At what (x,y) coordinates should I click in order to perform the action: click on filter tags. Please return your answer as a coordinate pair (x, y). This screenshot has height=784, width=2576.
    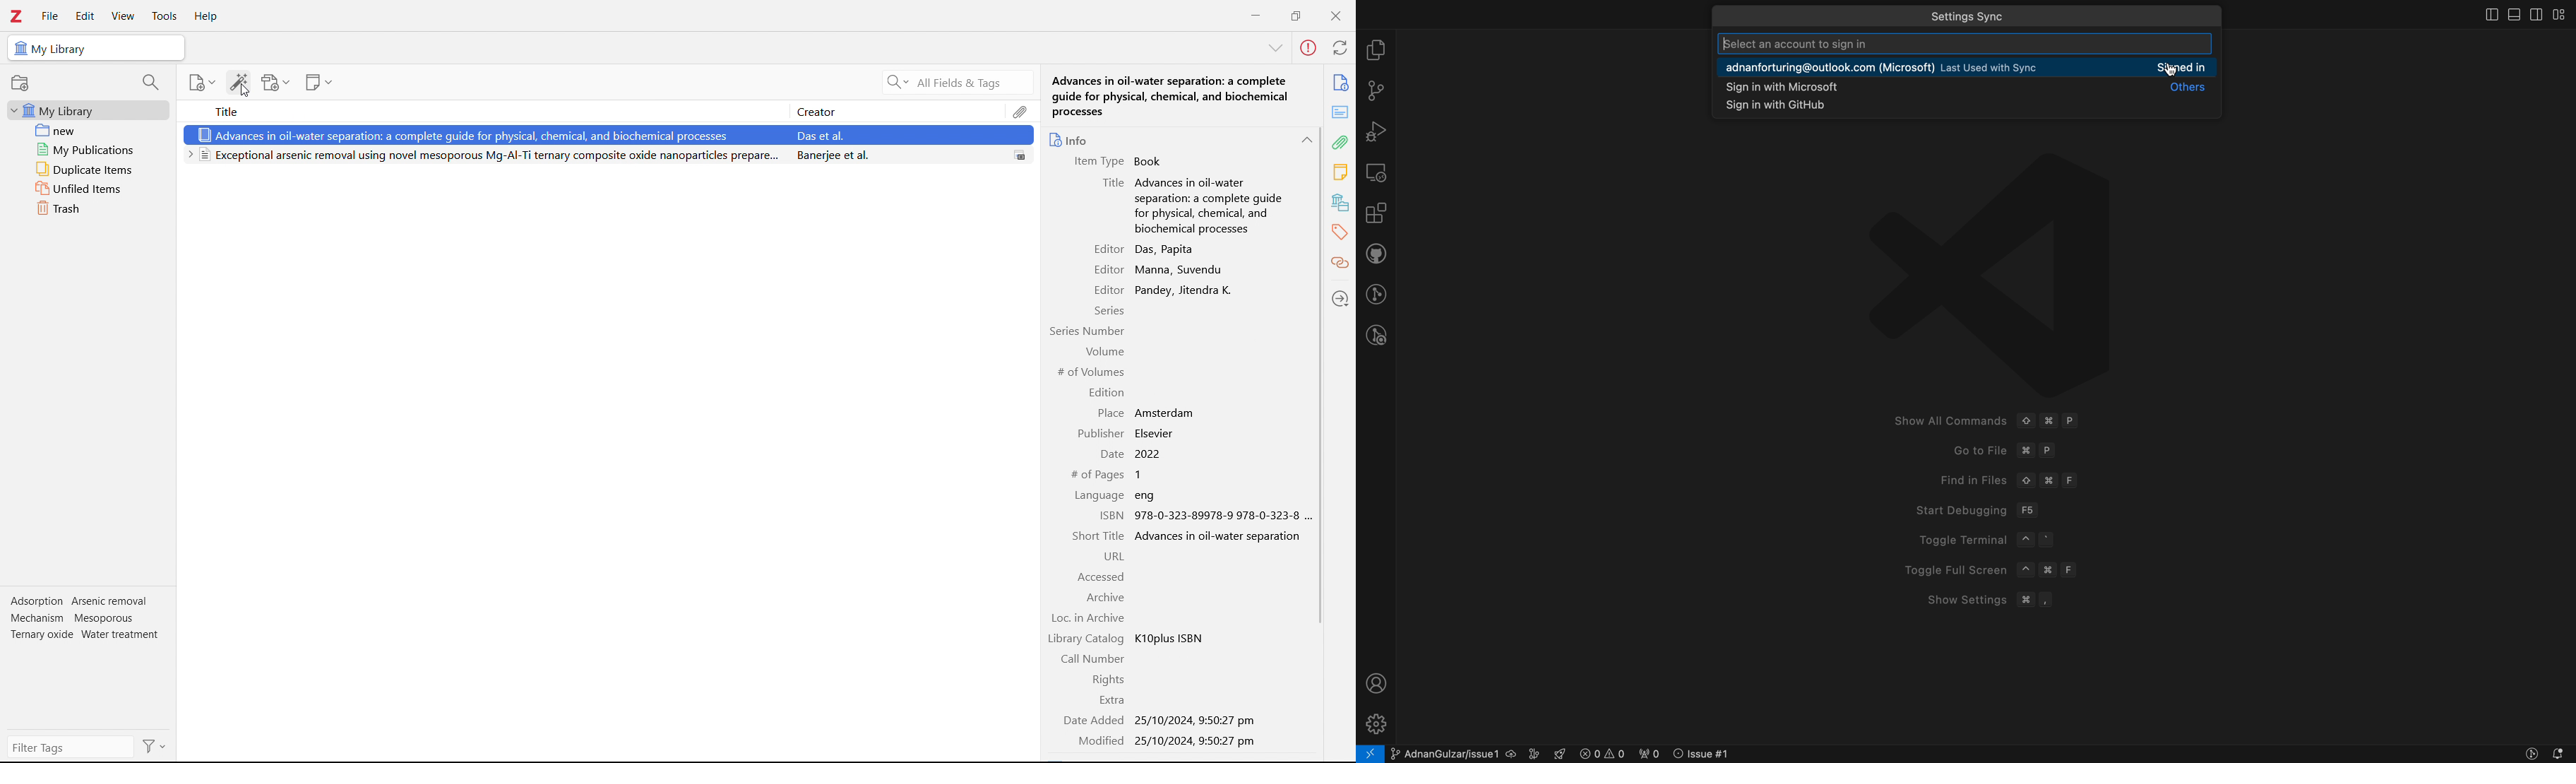
    Looking at the image, I should click on (71, 747).